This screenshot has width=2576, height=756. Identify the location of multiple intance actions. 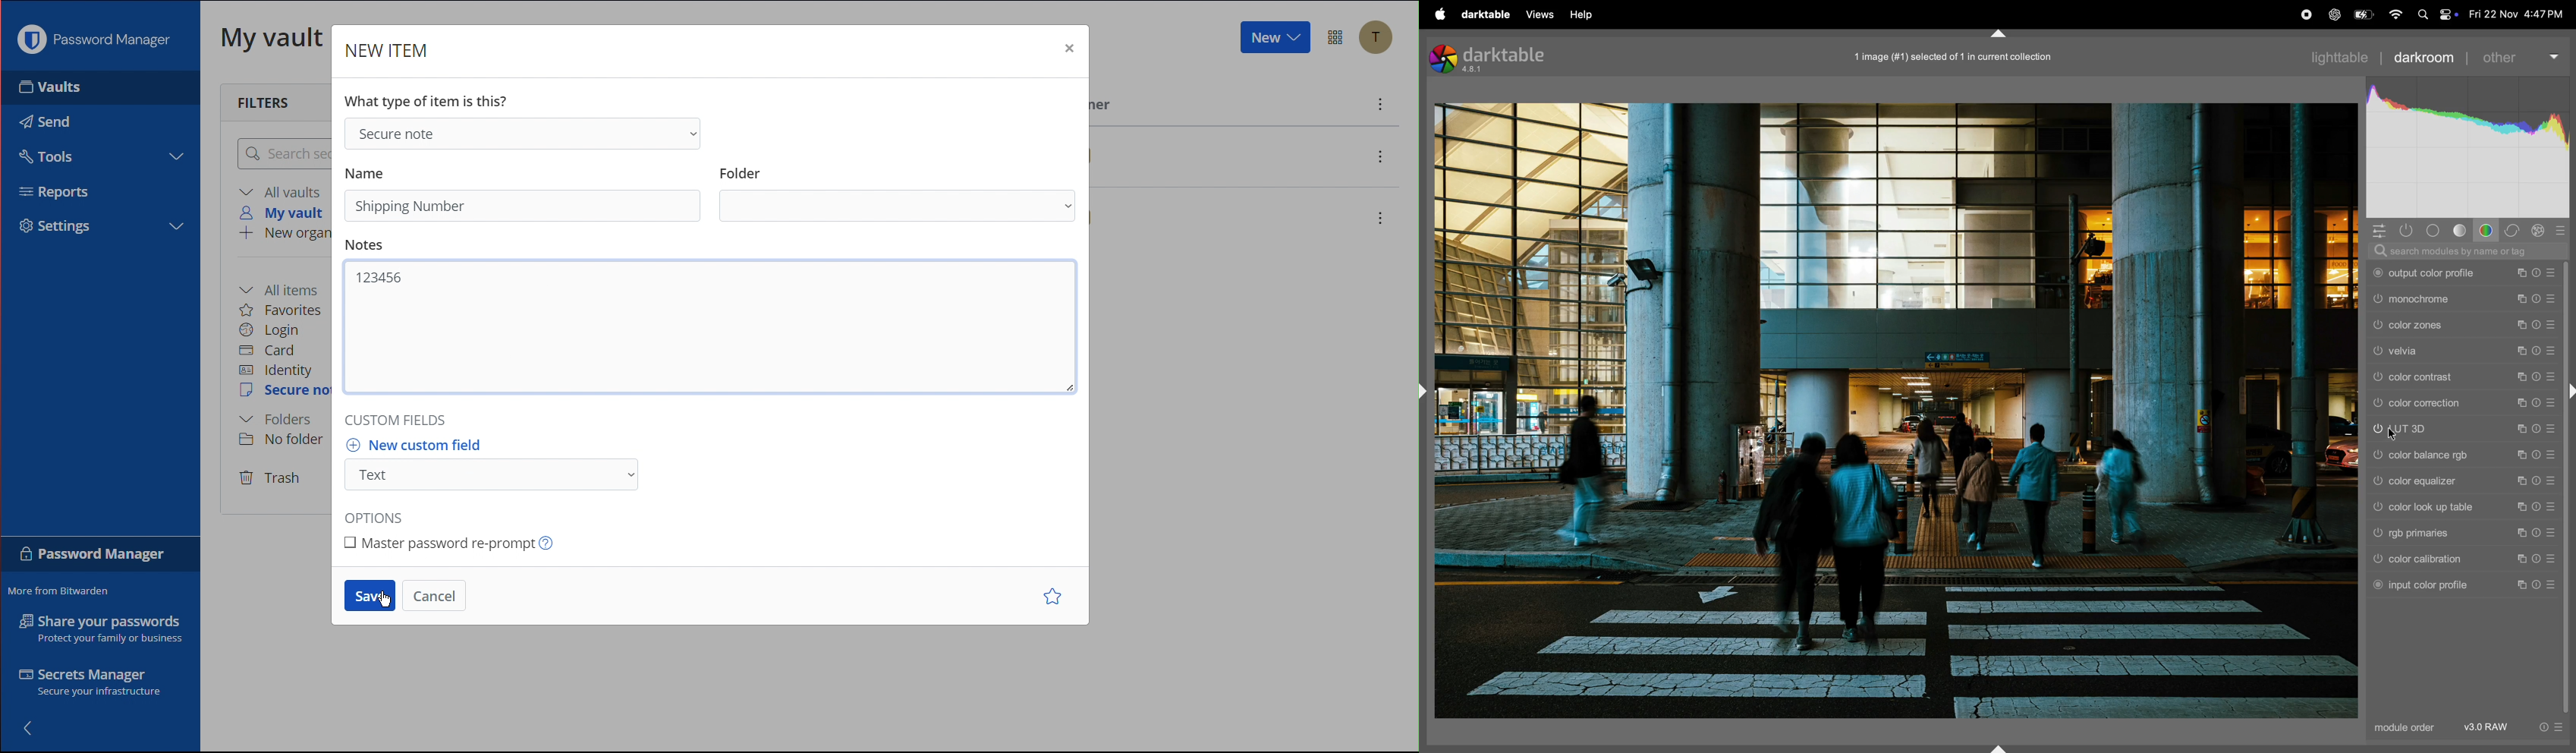
(2518, 273).